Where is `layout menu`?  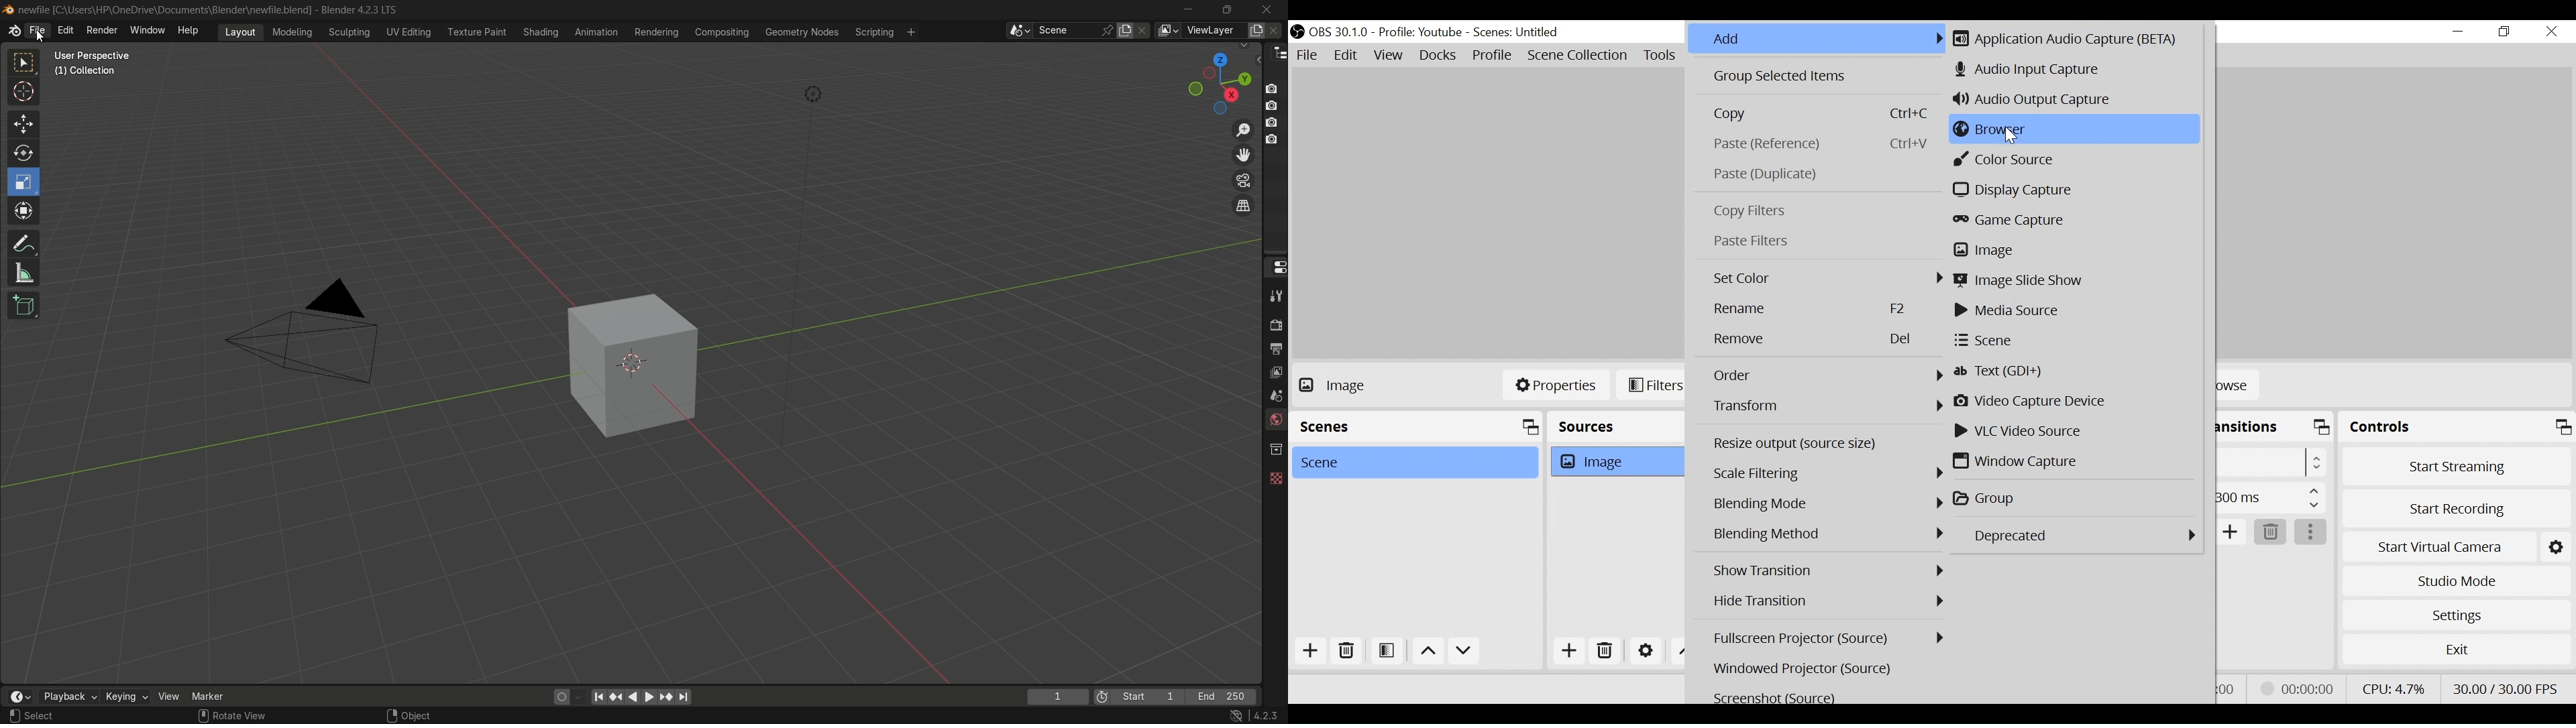
layout menu is located at coordinates (240, 31).